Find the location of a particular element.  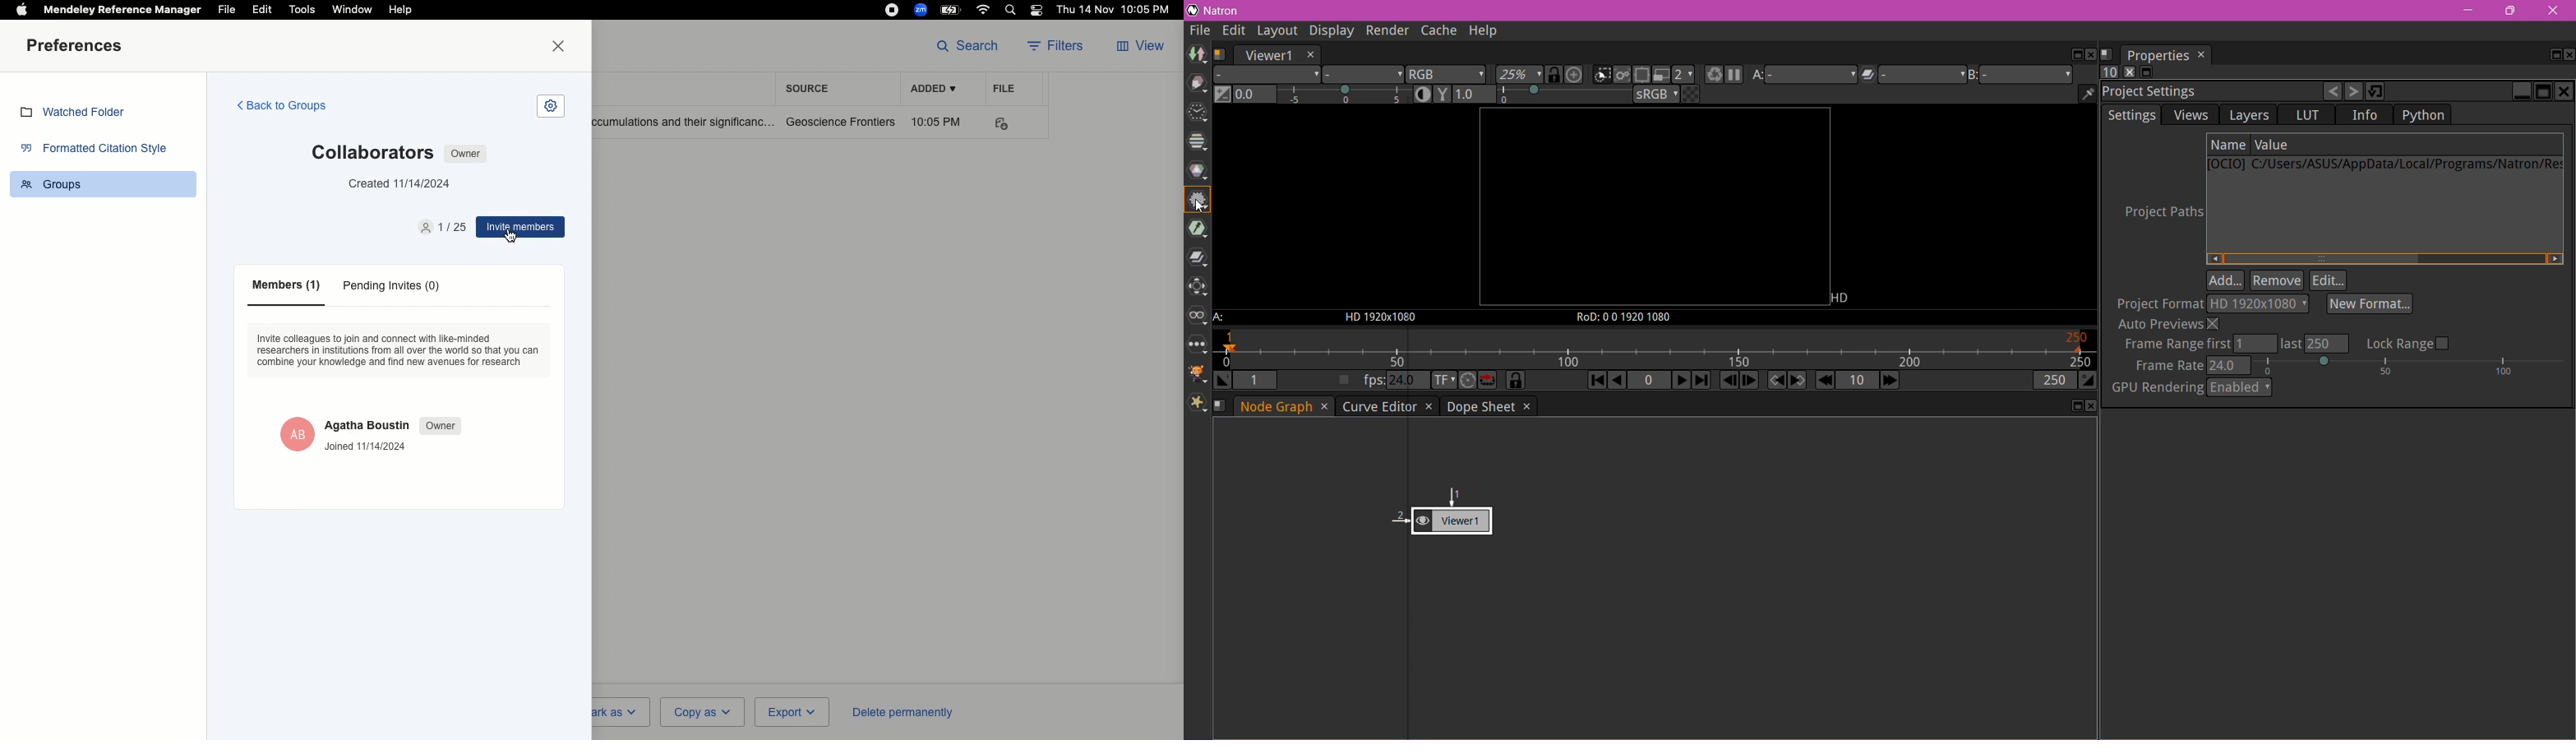

Search is located at coordinates (1013, 12).